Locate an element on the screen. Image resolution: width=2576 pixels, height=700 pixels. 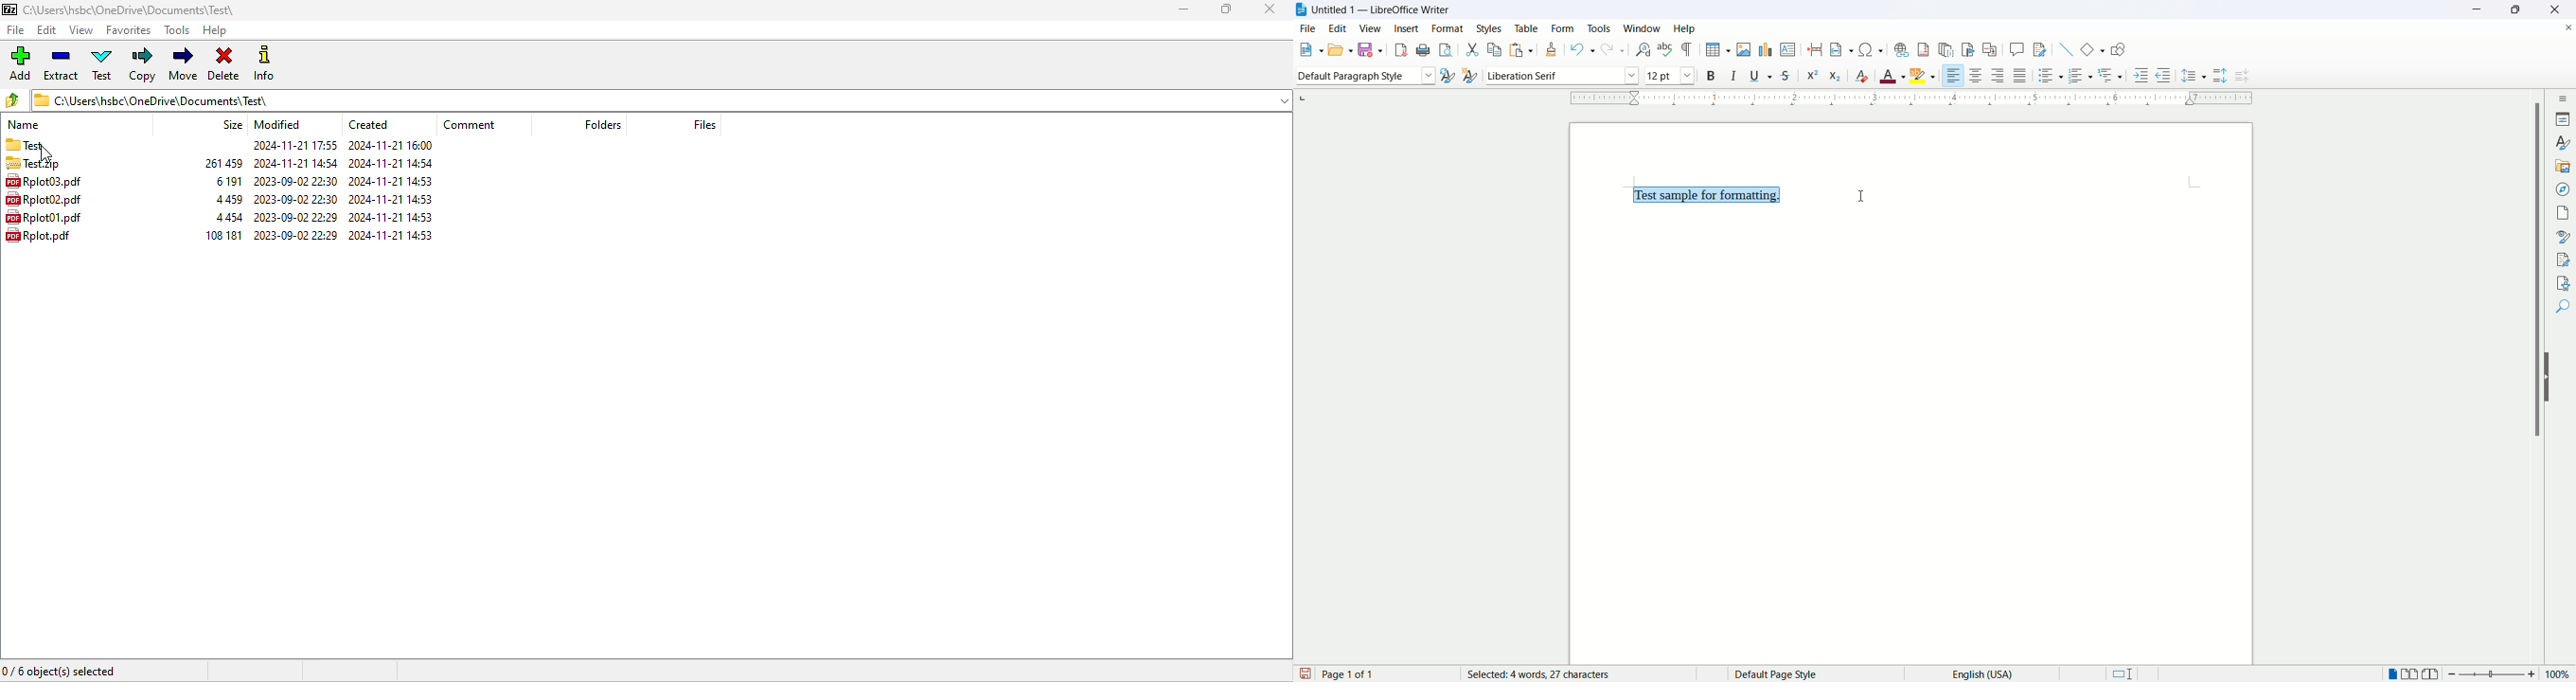
format is located at coordinates (1450, 29).